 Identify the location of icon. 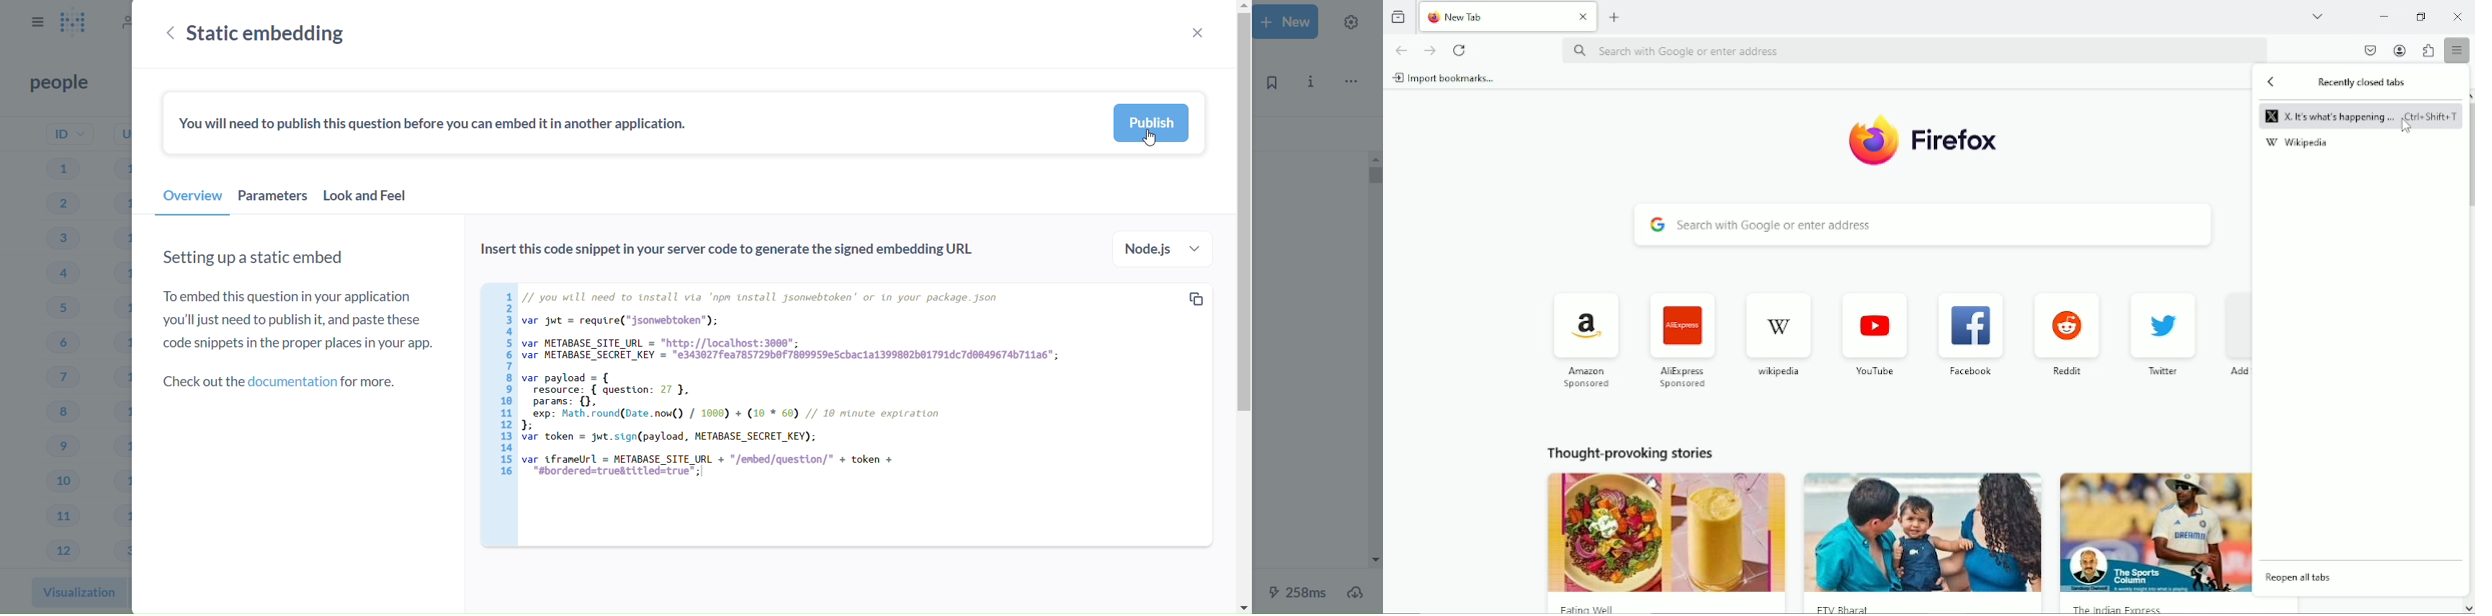
(1874, 329).